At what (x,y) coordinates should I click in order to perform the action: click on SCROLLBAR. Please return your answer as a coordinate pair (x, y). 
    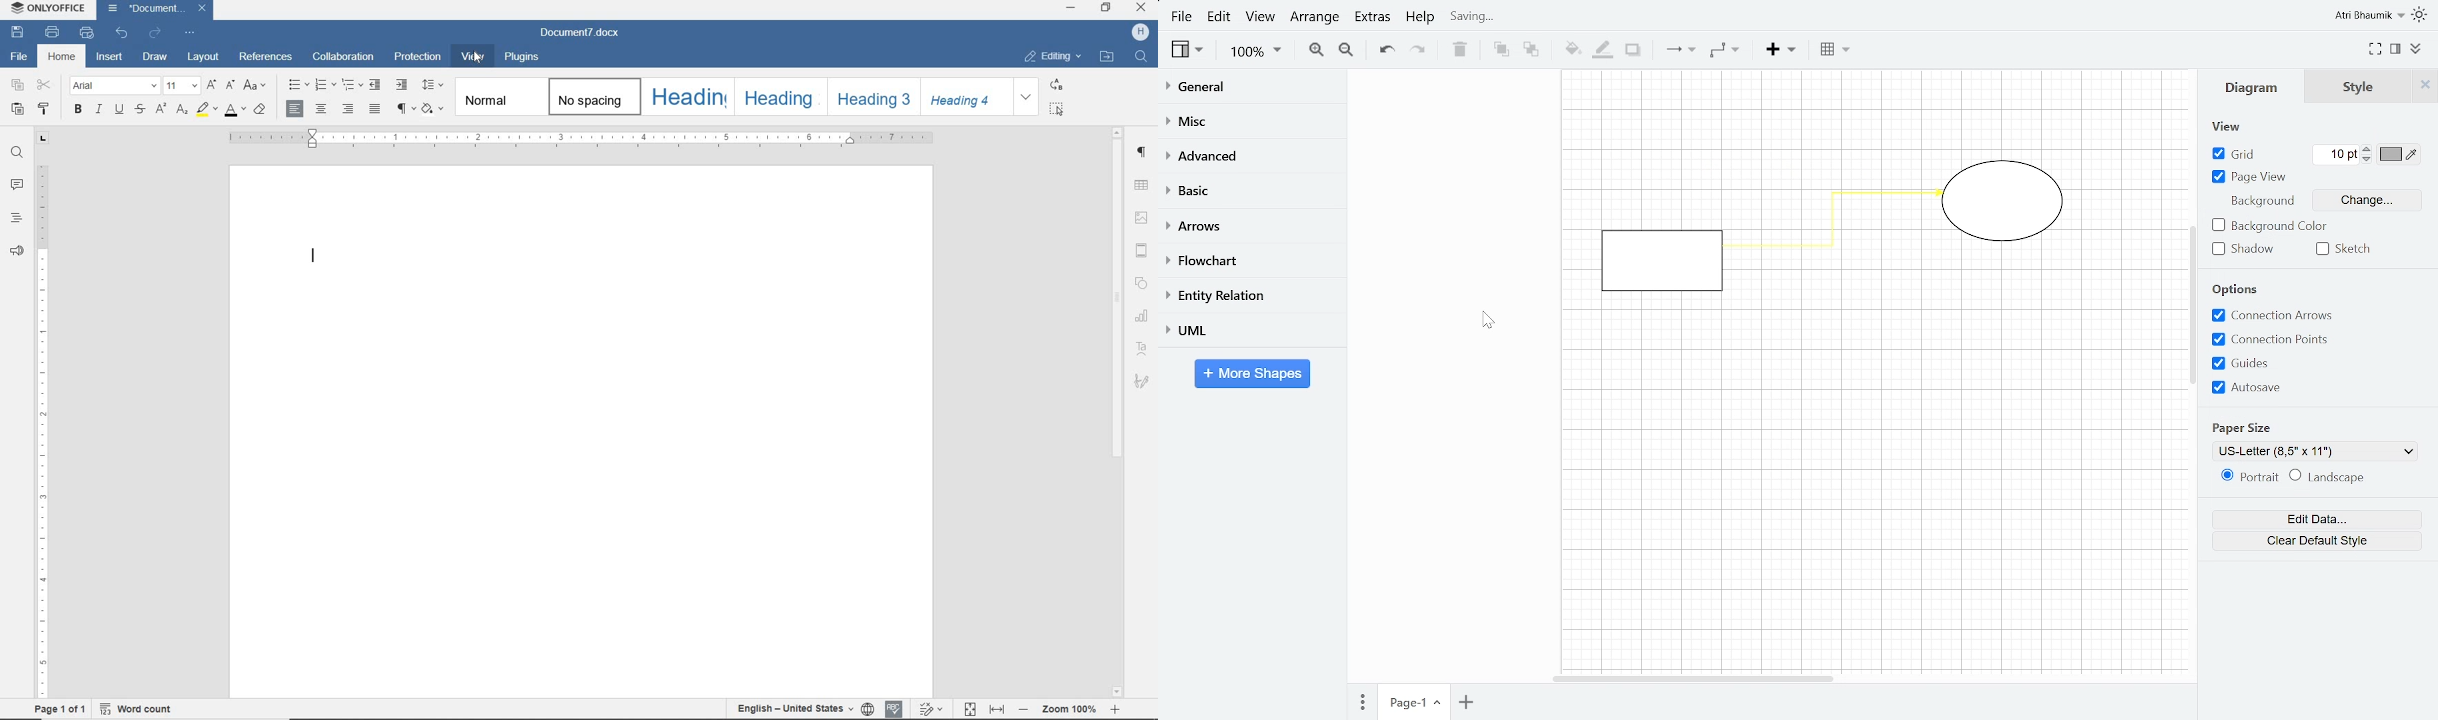
    Looking at the image, I should click on (1118, 412).